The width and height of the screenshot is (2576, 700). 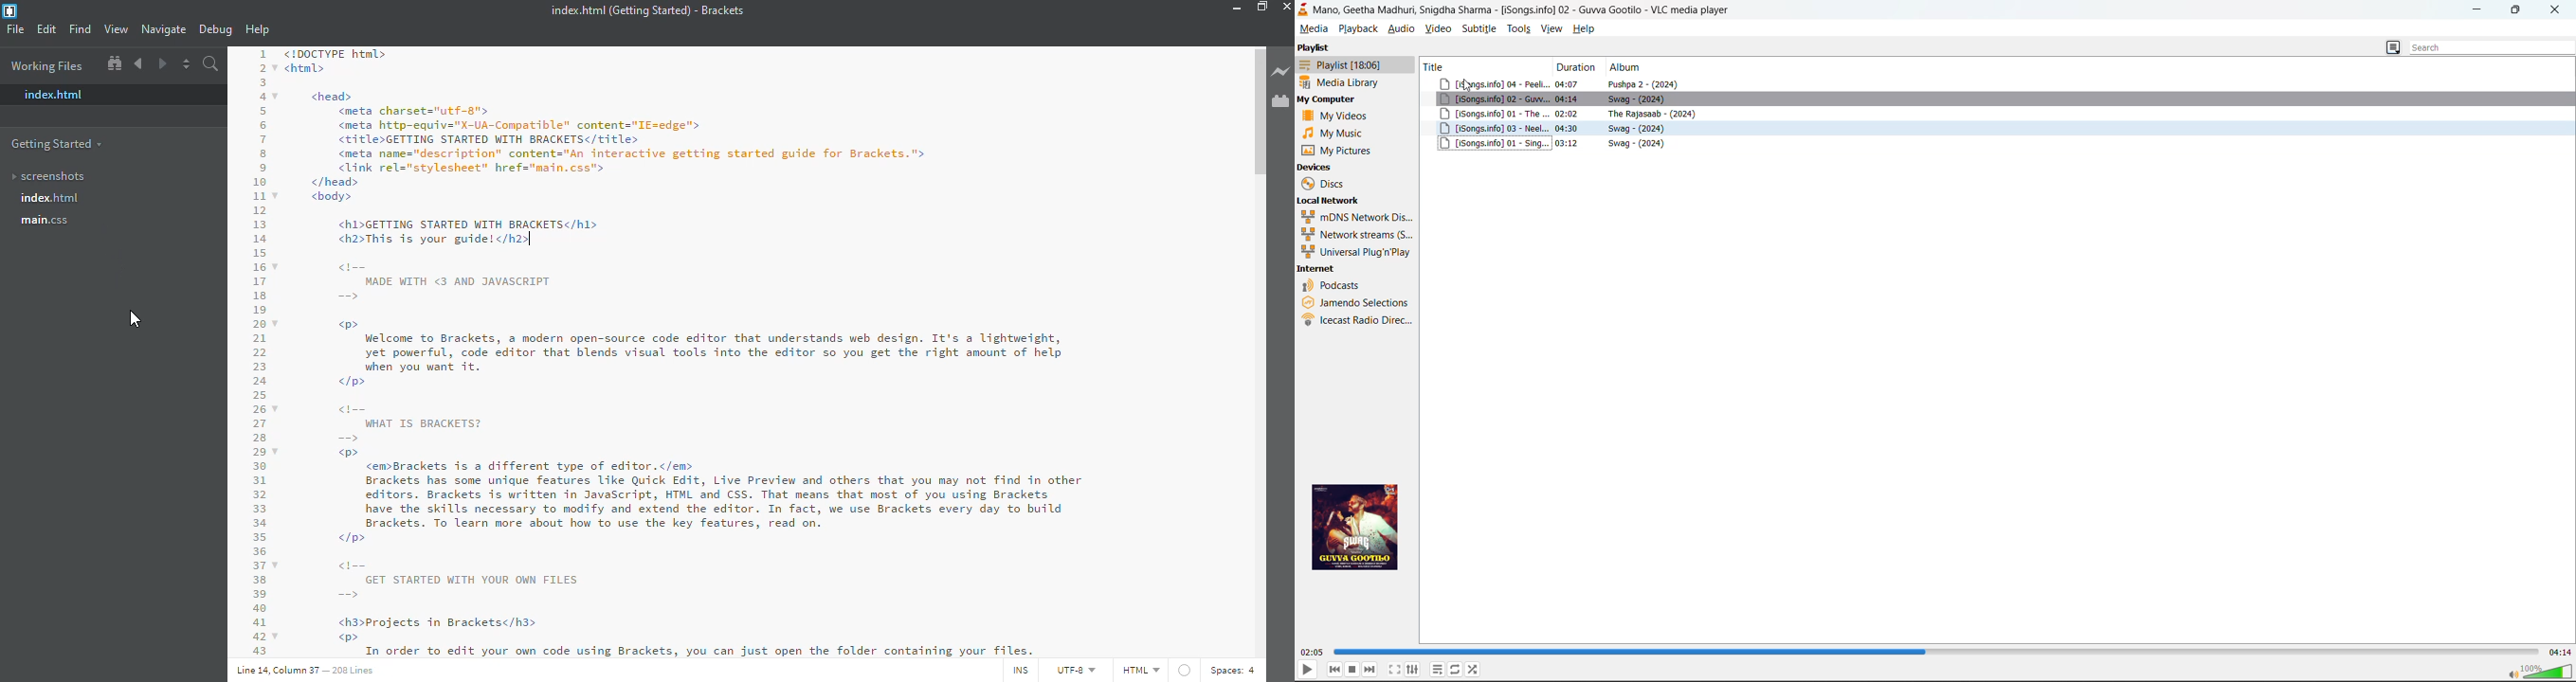 What do you see at coordinates (1438, 28) in the screenshot?
I see `video` at bounding box center [1438, 28].